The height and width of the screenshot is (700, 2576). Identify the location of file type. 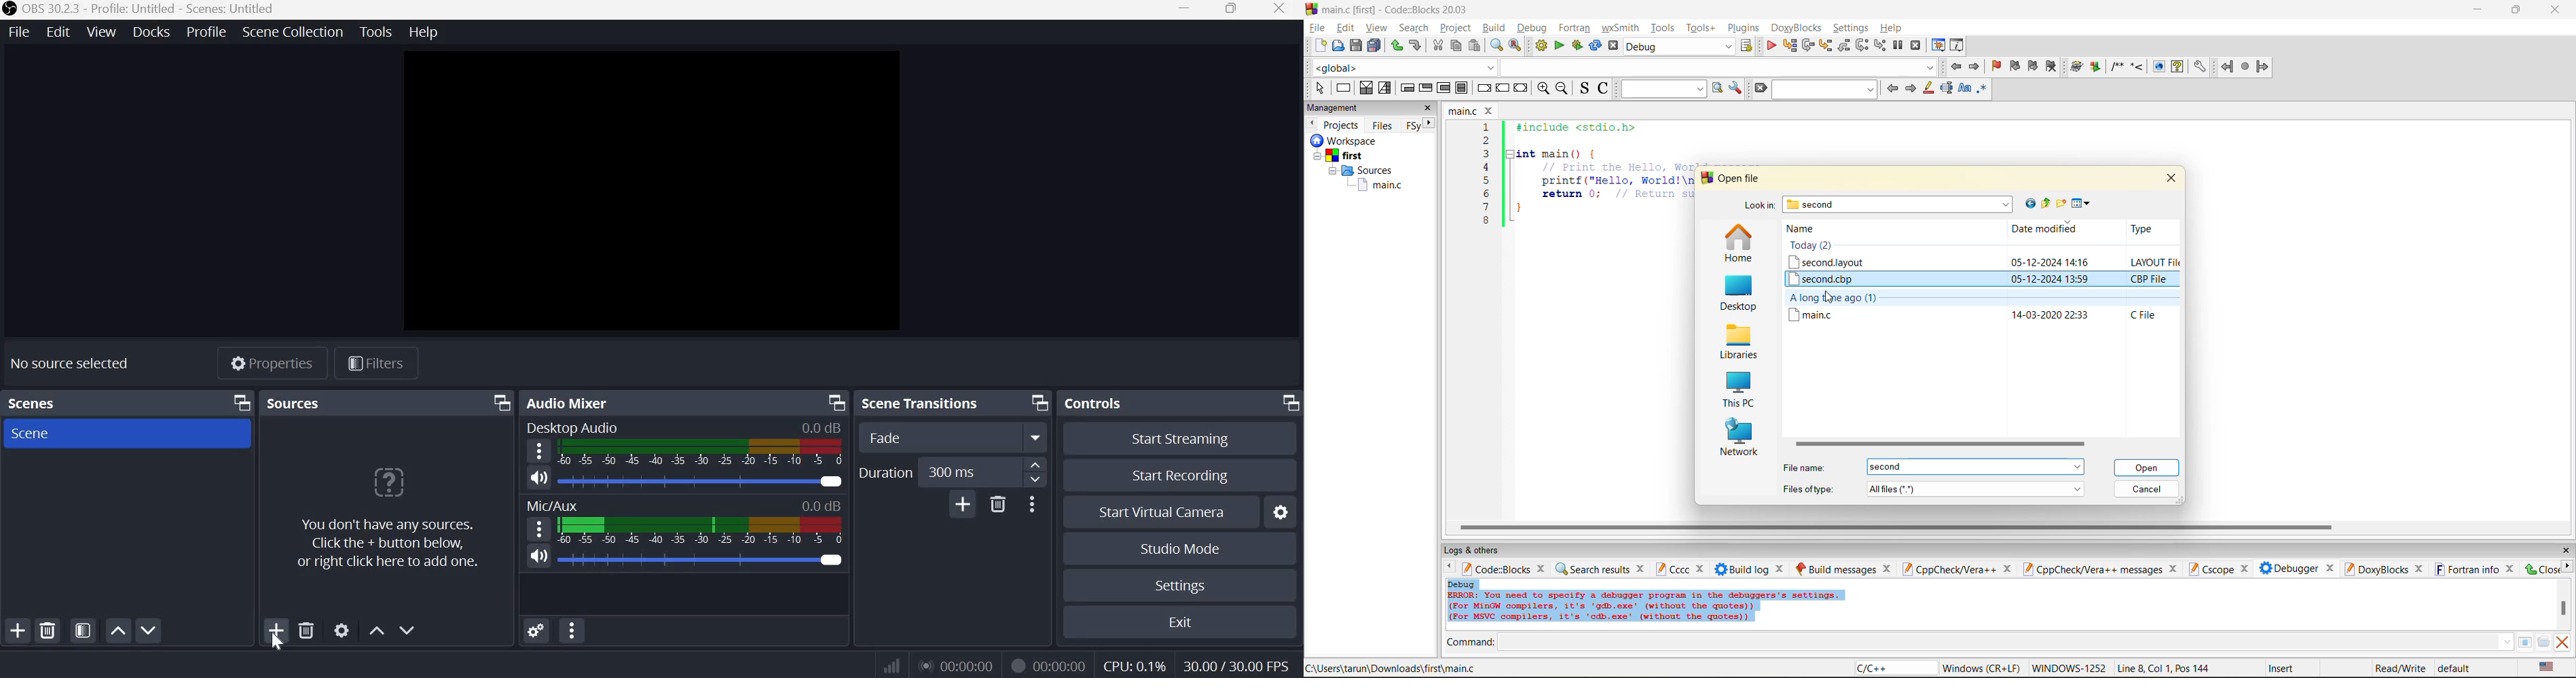
(2150, 314).